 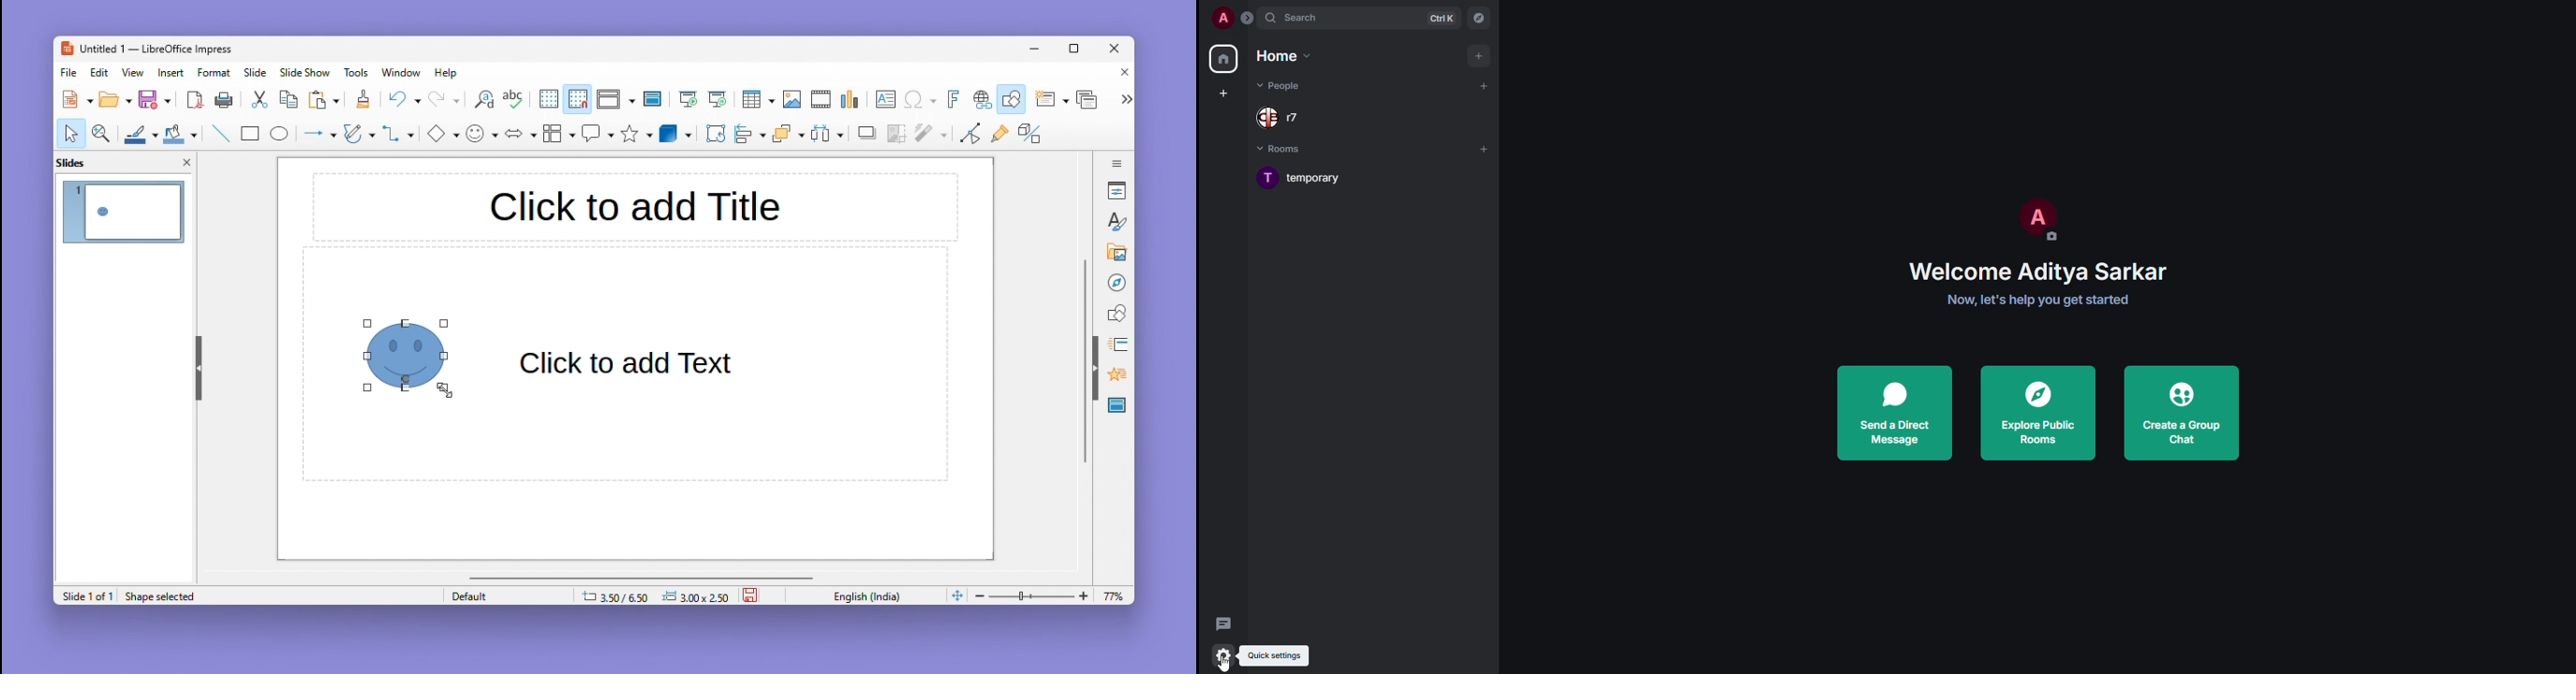 What do you see at coordinates (404, 99) in the screenshot?
I see `undo` at bounding box center [404, 99].